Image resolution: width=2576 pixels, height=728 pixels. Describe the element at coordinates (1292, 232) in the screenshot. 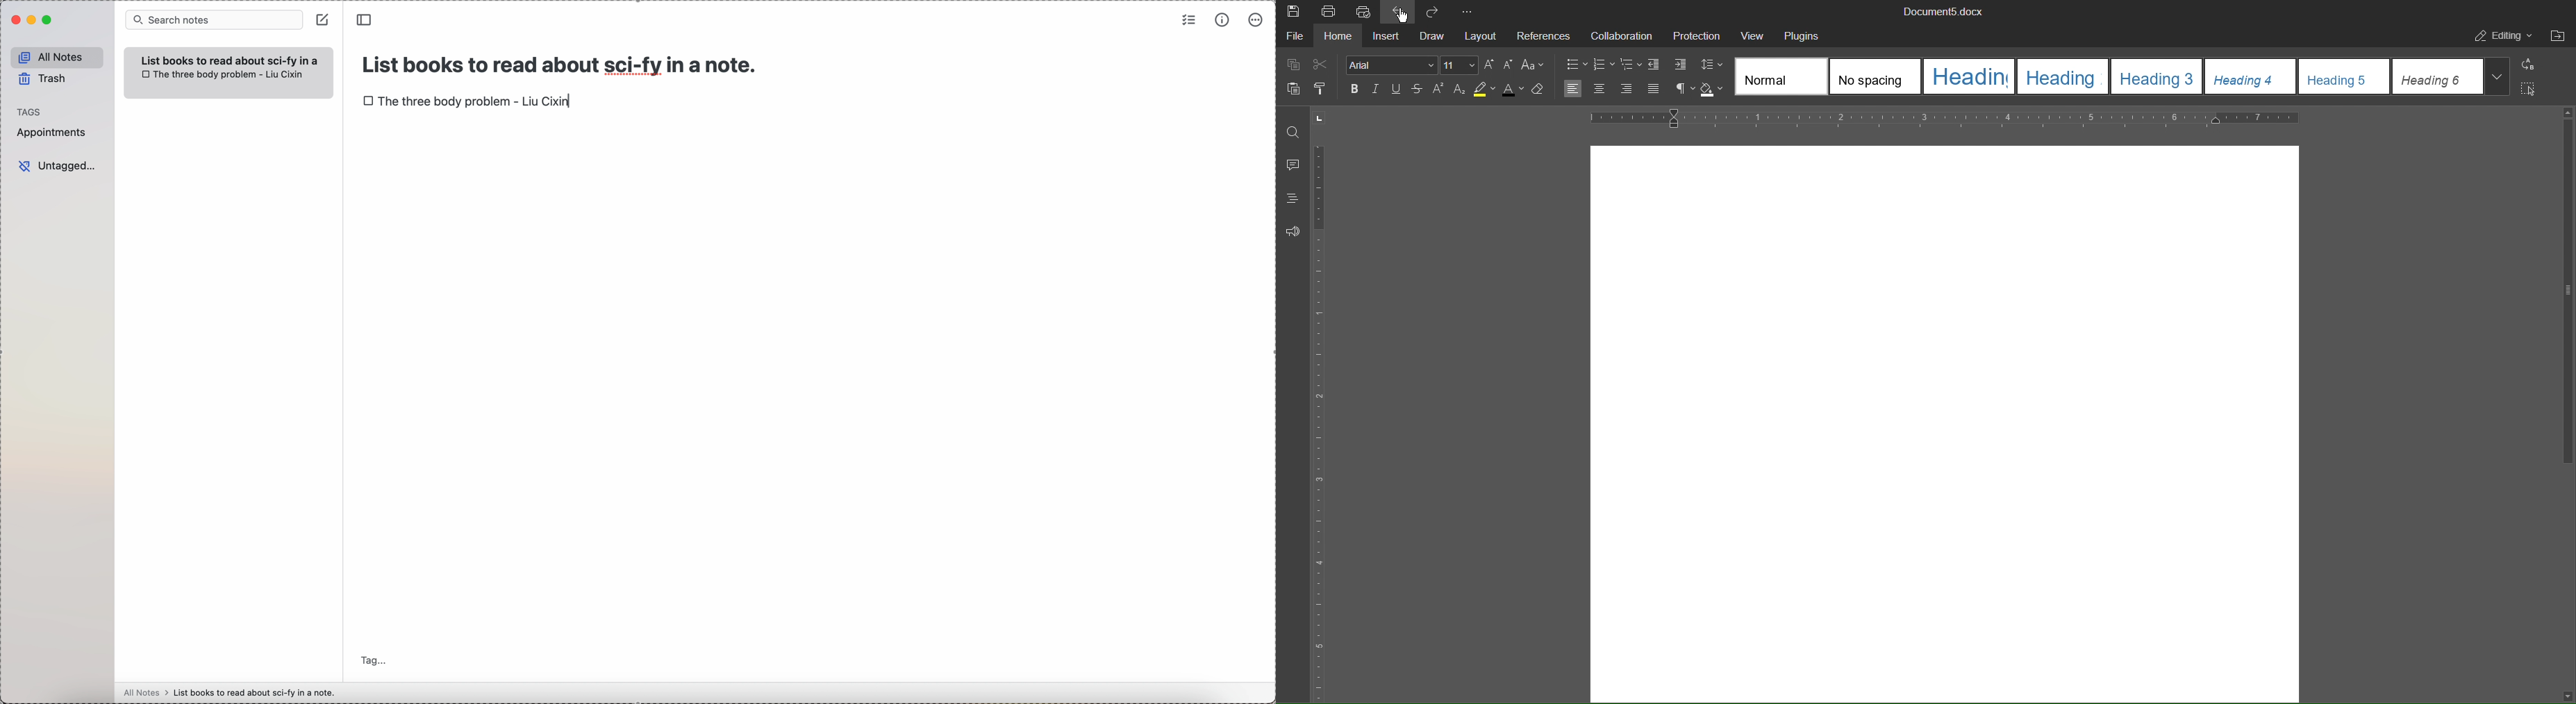

I see `Feedback and Support` at that location.